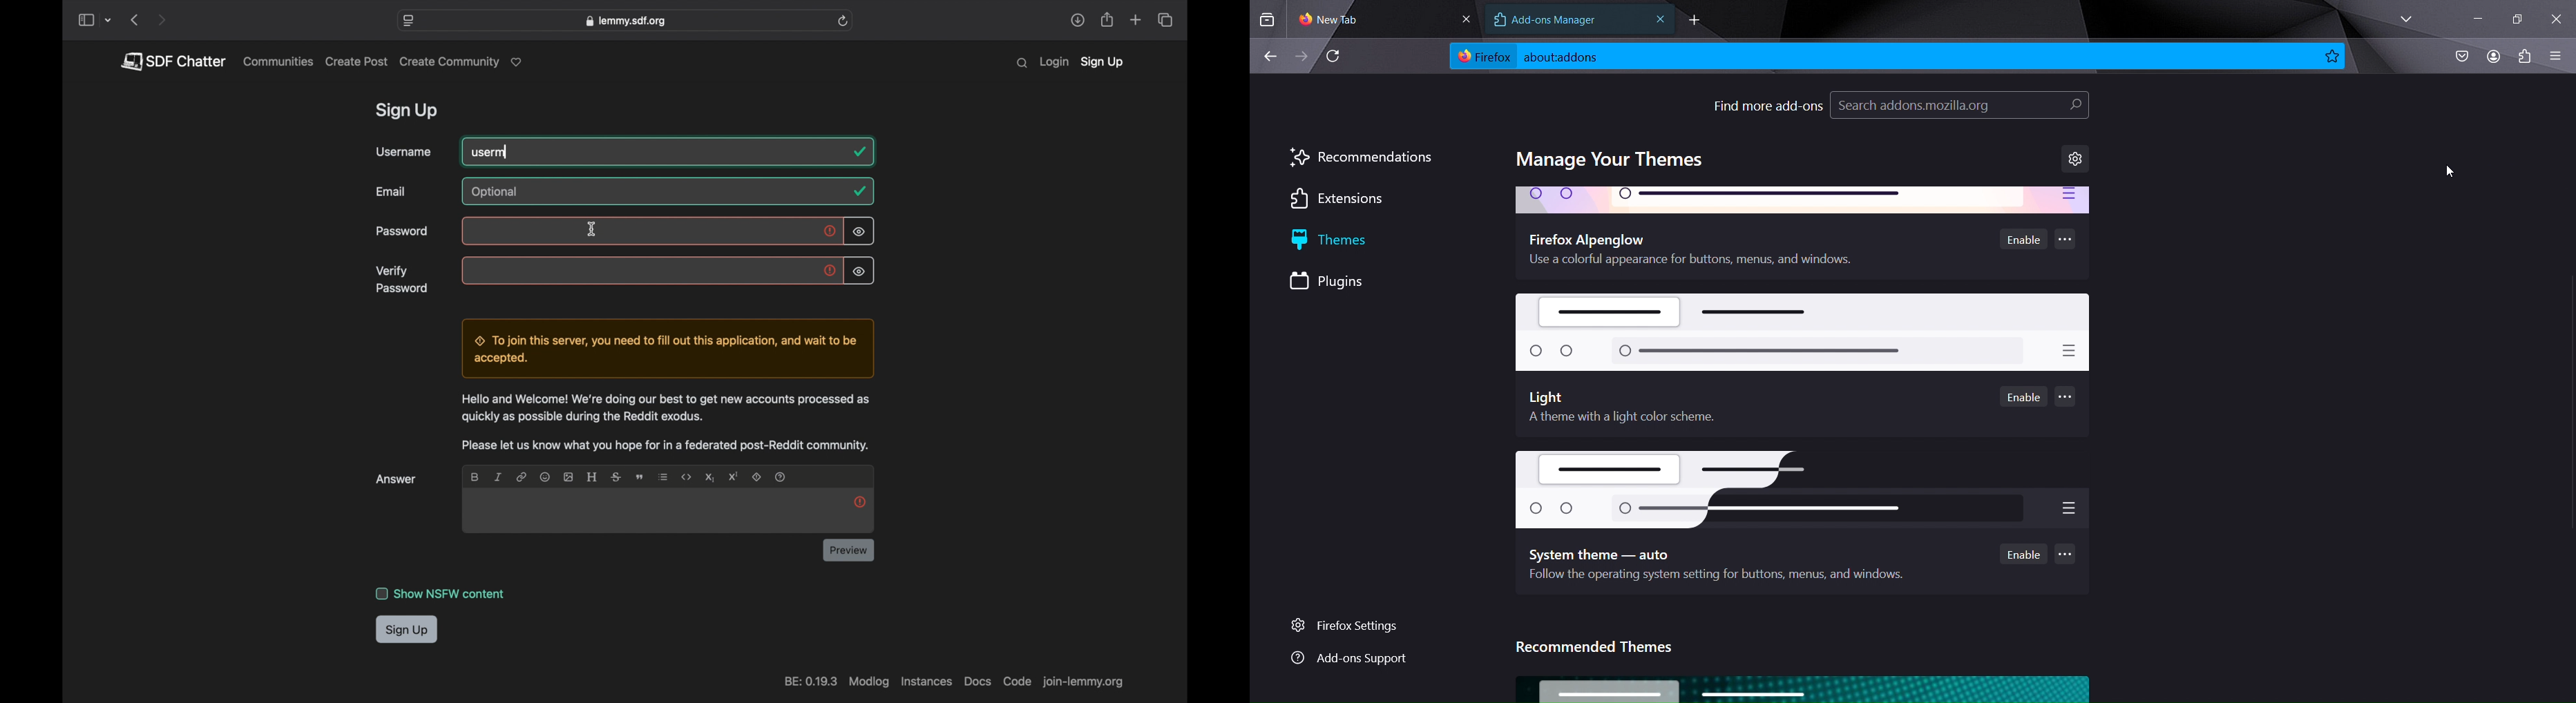  What do you see at coordinates (1348, 241) in the screenshot?
I see `themes` at bounding box center [1348, 241].